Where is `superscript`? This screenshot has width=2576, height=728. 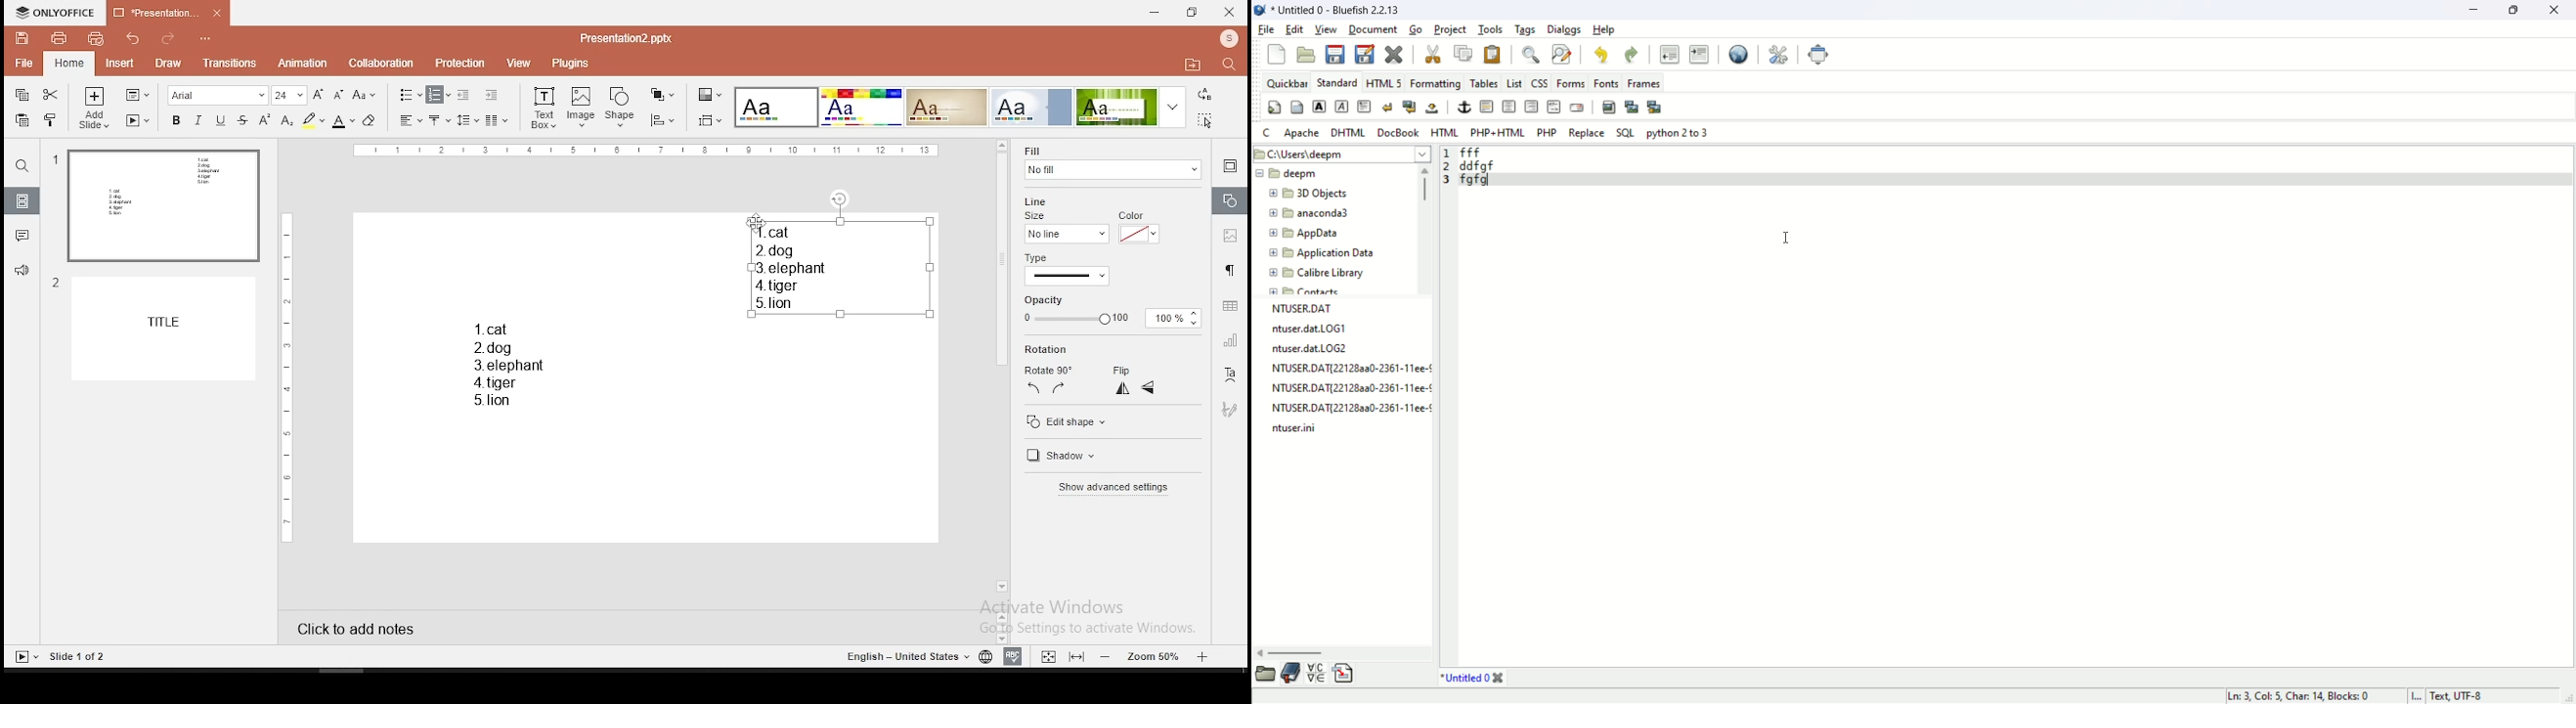 superscript is located at coordinates (265, 120).